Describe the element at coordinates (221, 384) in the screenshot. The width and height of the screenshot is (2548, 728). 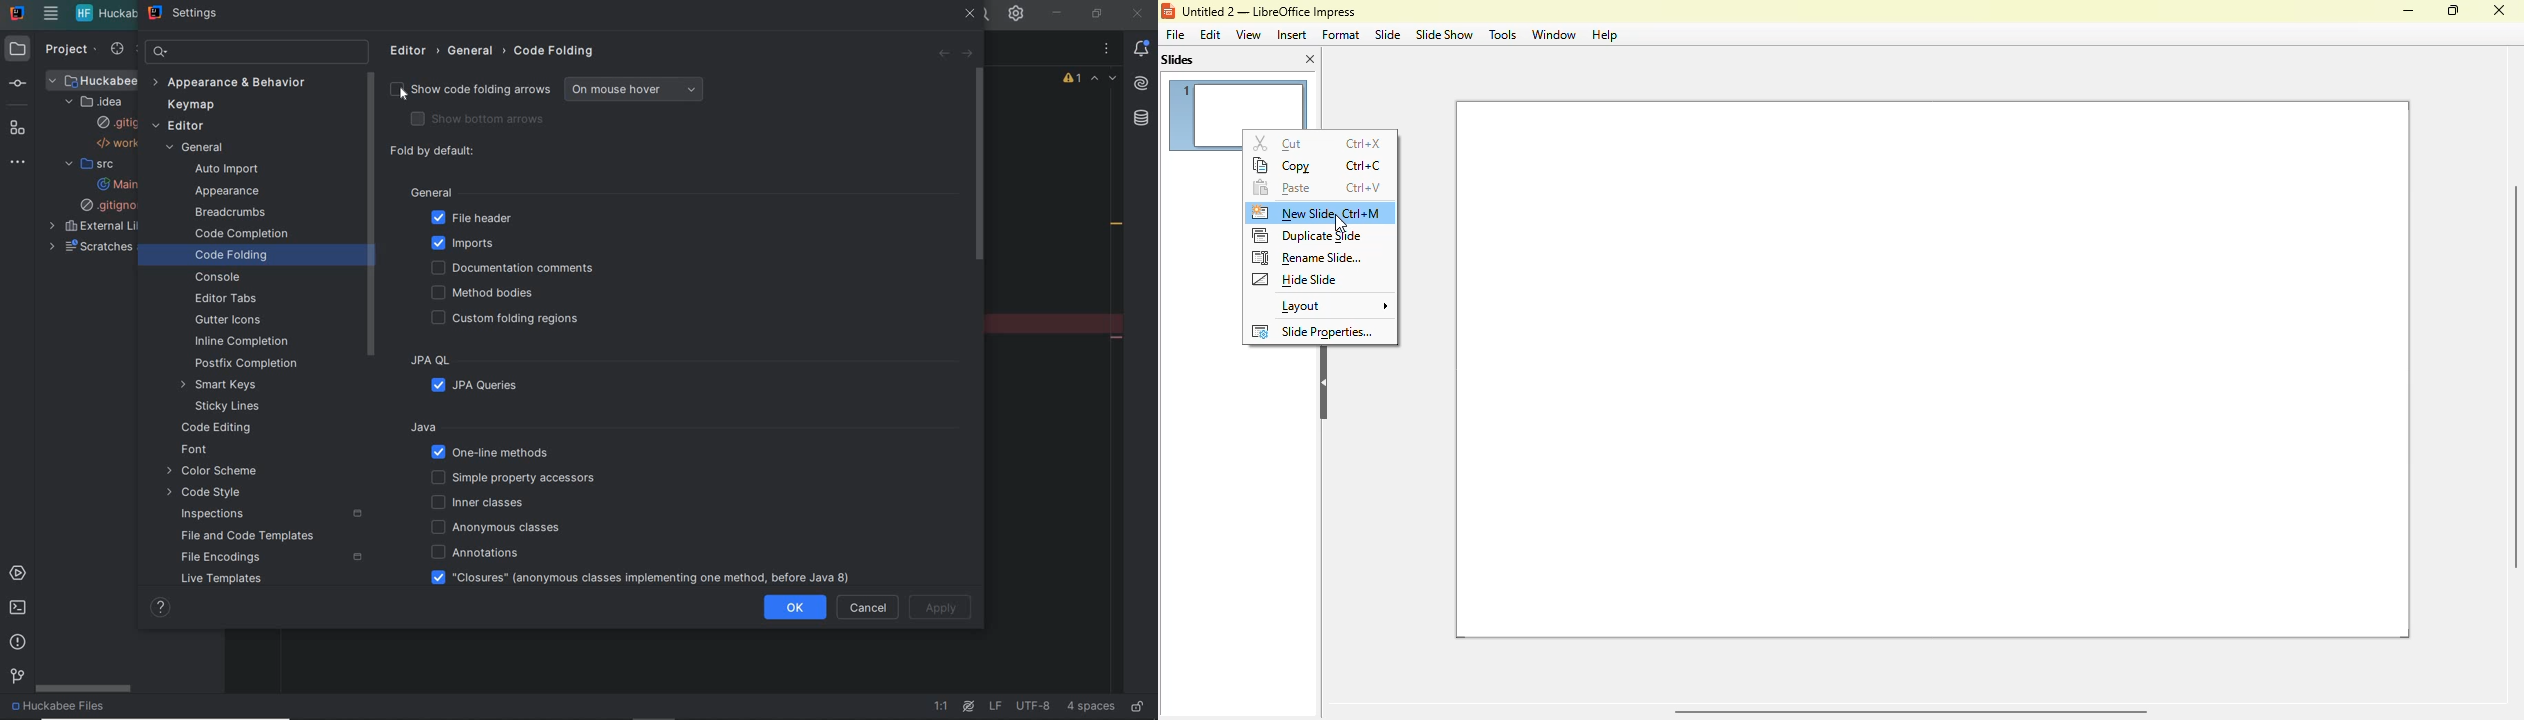
I see `smart keys` at that location.